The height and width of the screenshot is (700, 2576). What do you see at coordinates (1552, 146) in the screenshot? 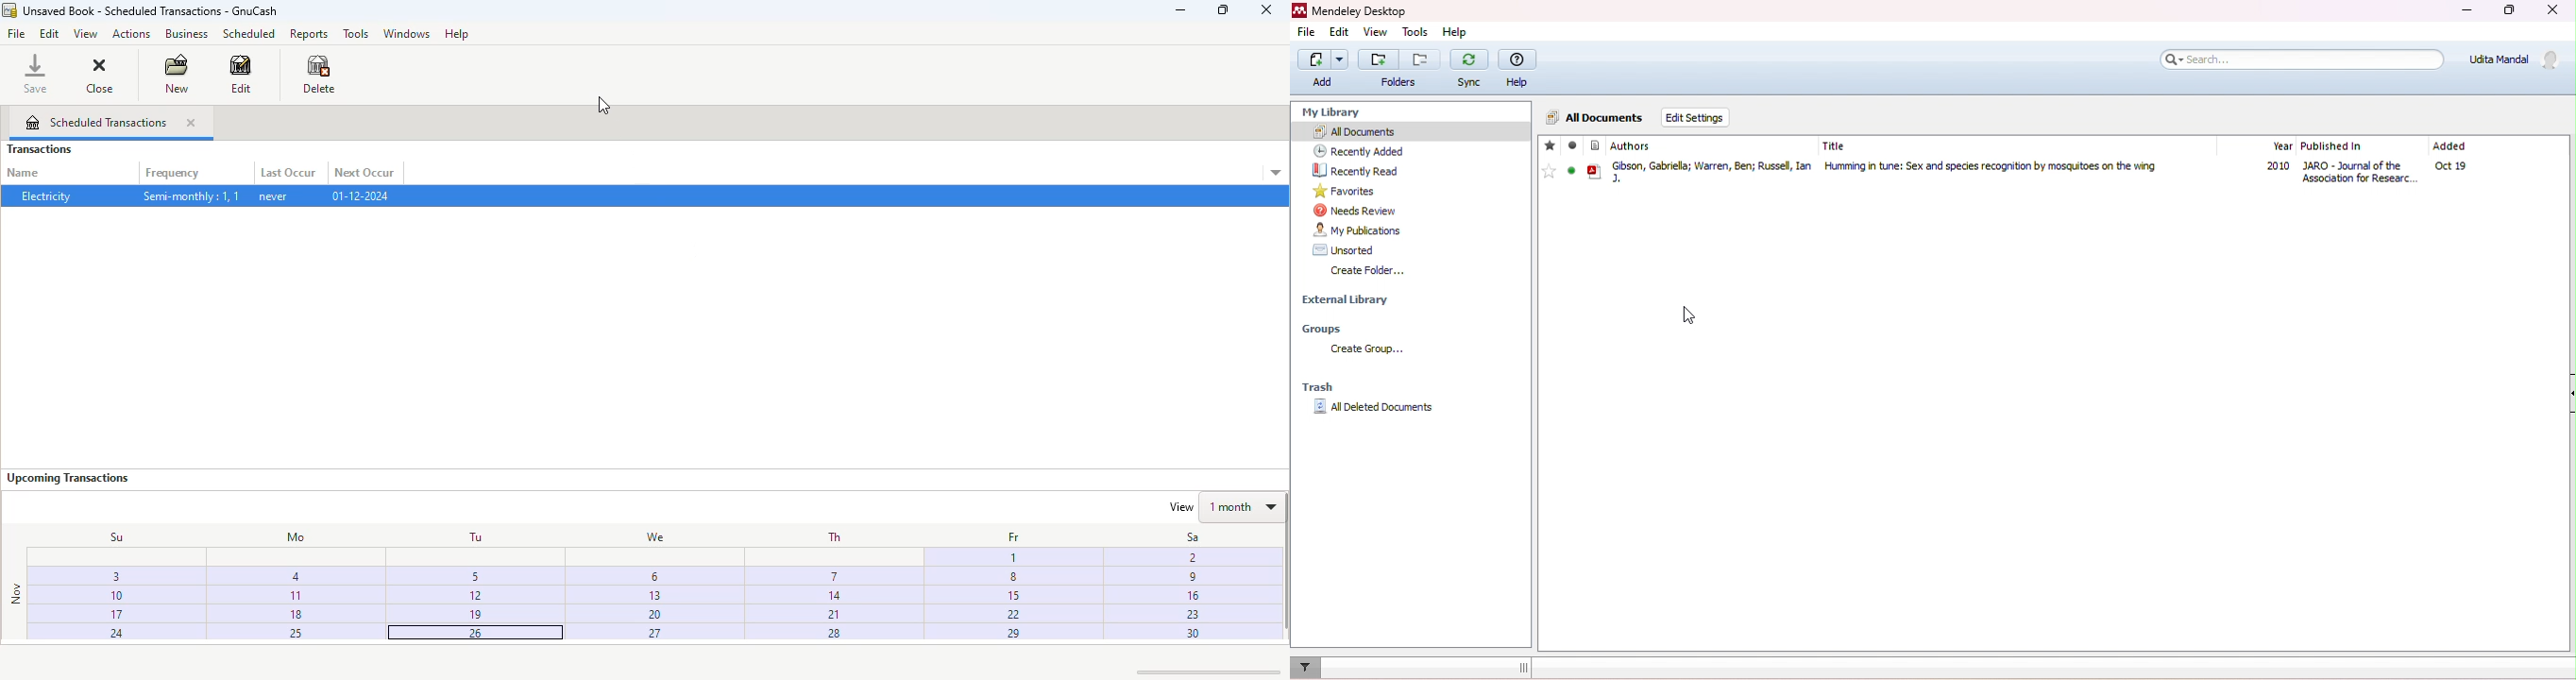
I see `favorite` at bounding box center [1552, 146].